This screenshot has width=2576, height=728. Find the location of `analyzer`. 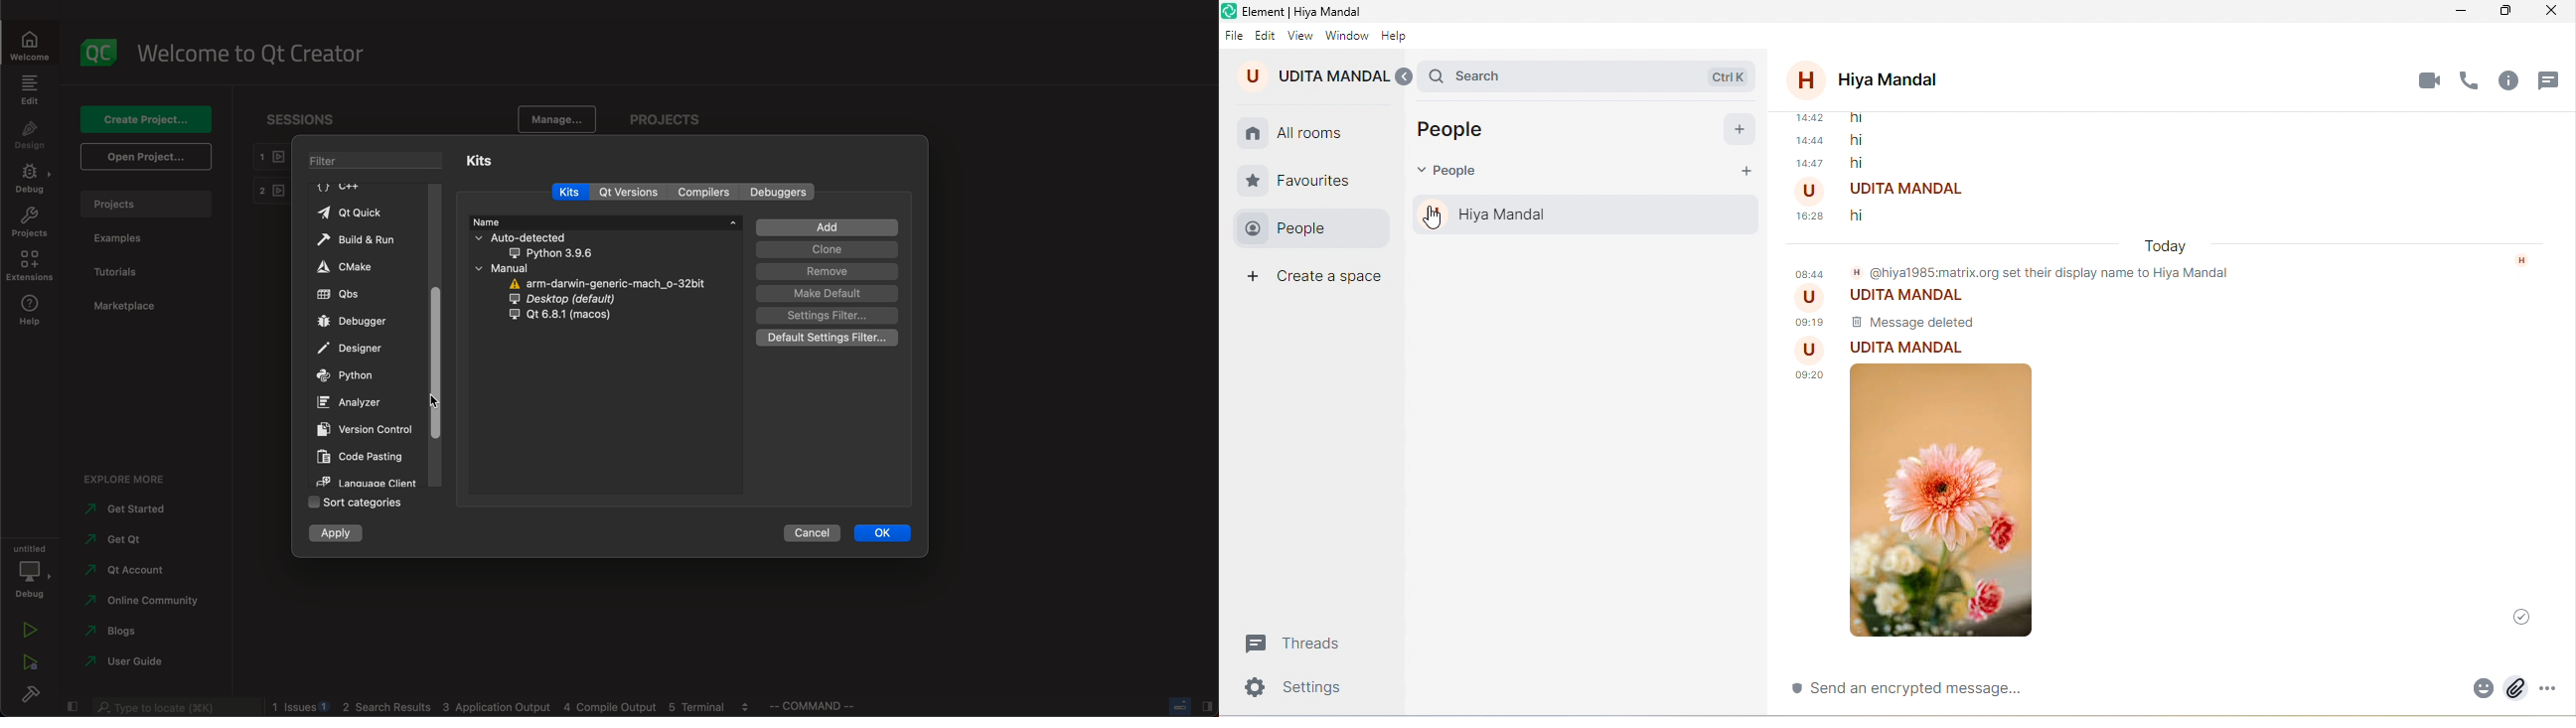

analyzer is located at coordinates (357, 401).